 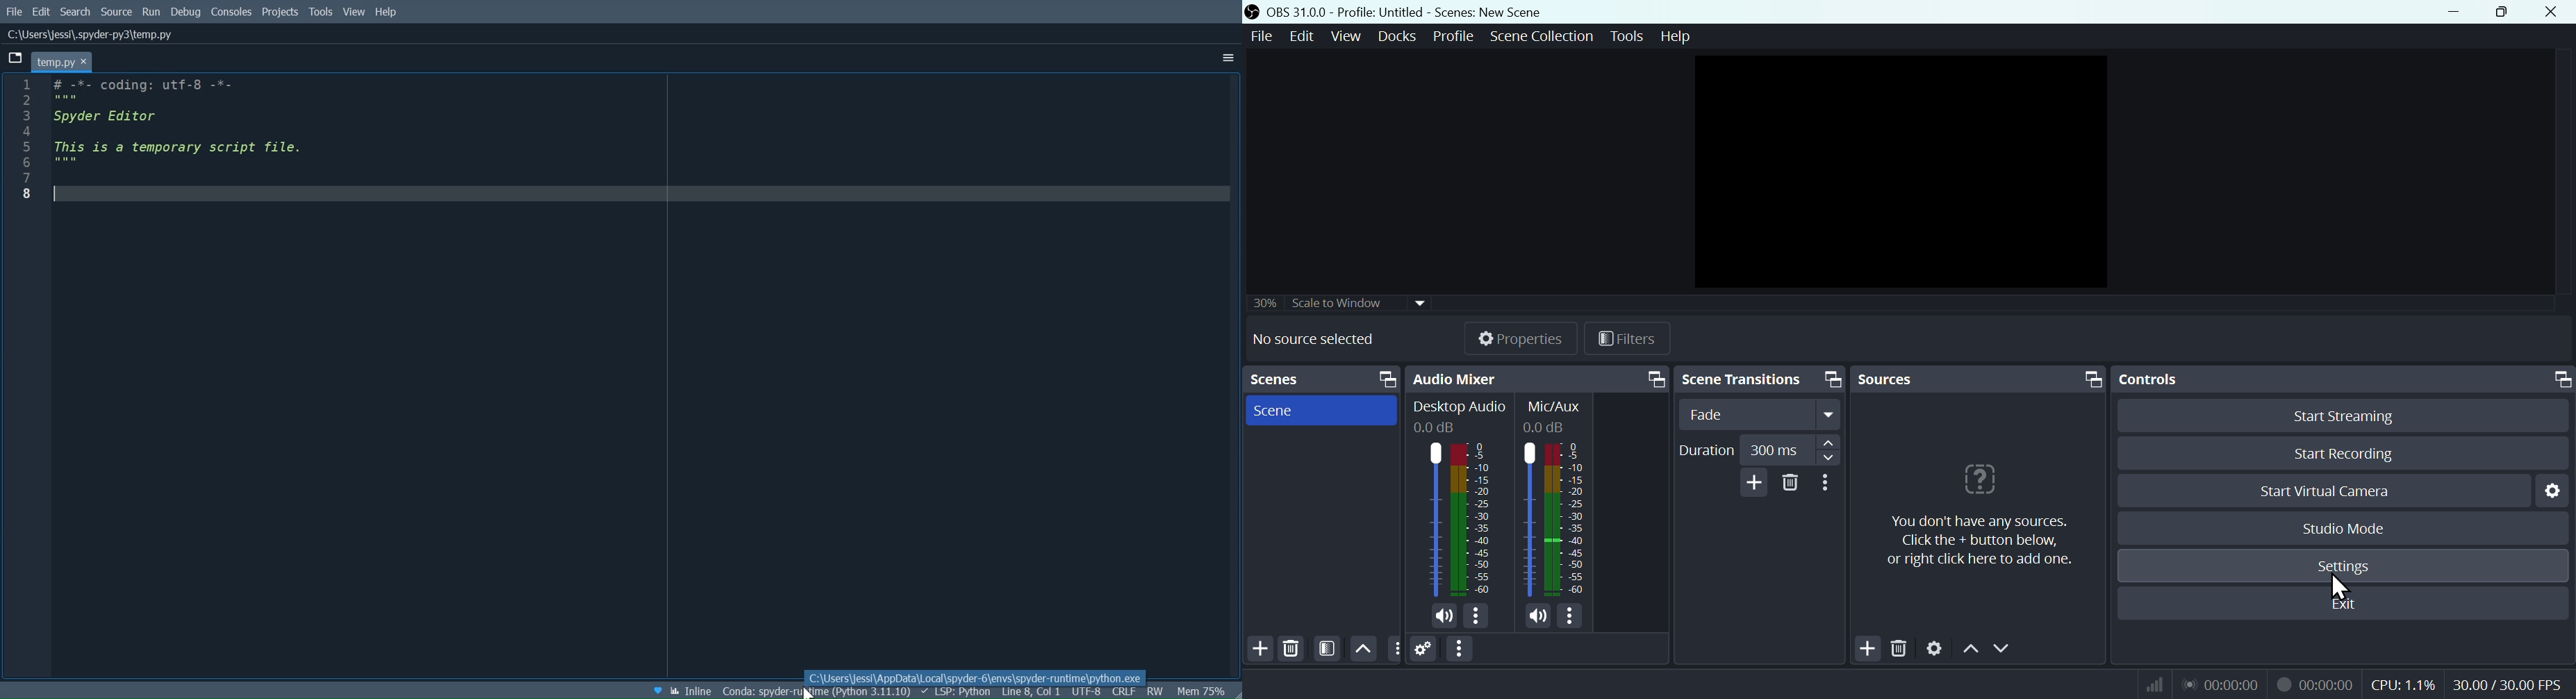 What do you see at coordinates (2342, 526) in the screenshot?
I see `Studio mode` at bounding box center [2342, 526].